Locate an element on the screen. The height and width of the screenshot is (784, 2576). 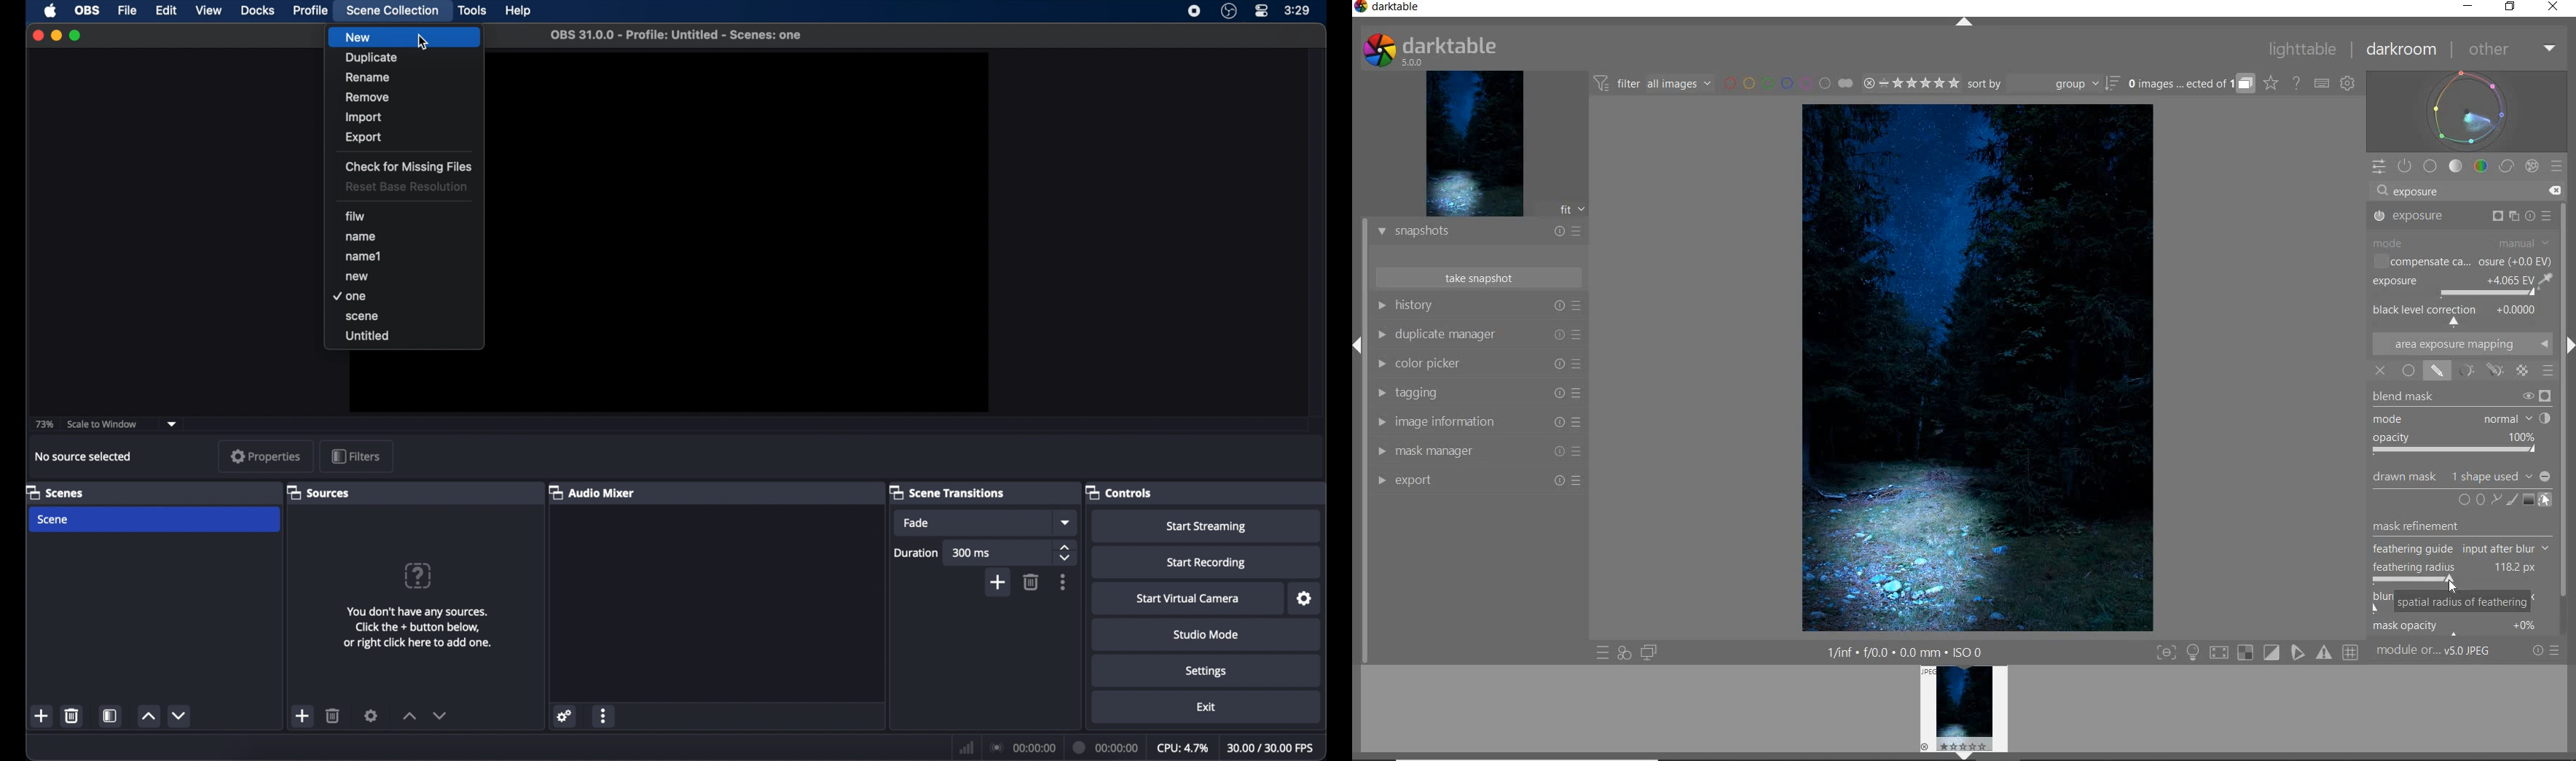
MODE is located at coordinates (2462, 245).